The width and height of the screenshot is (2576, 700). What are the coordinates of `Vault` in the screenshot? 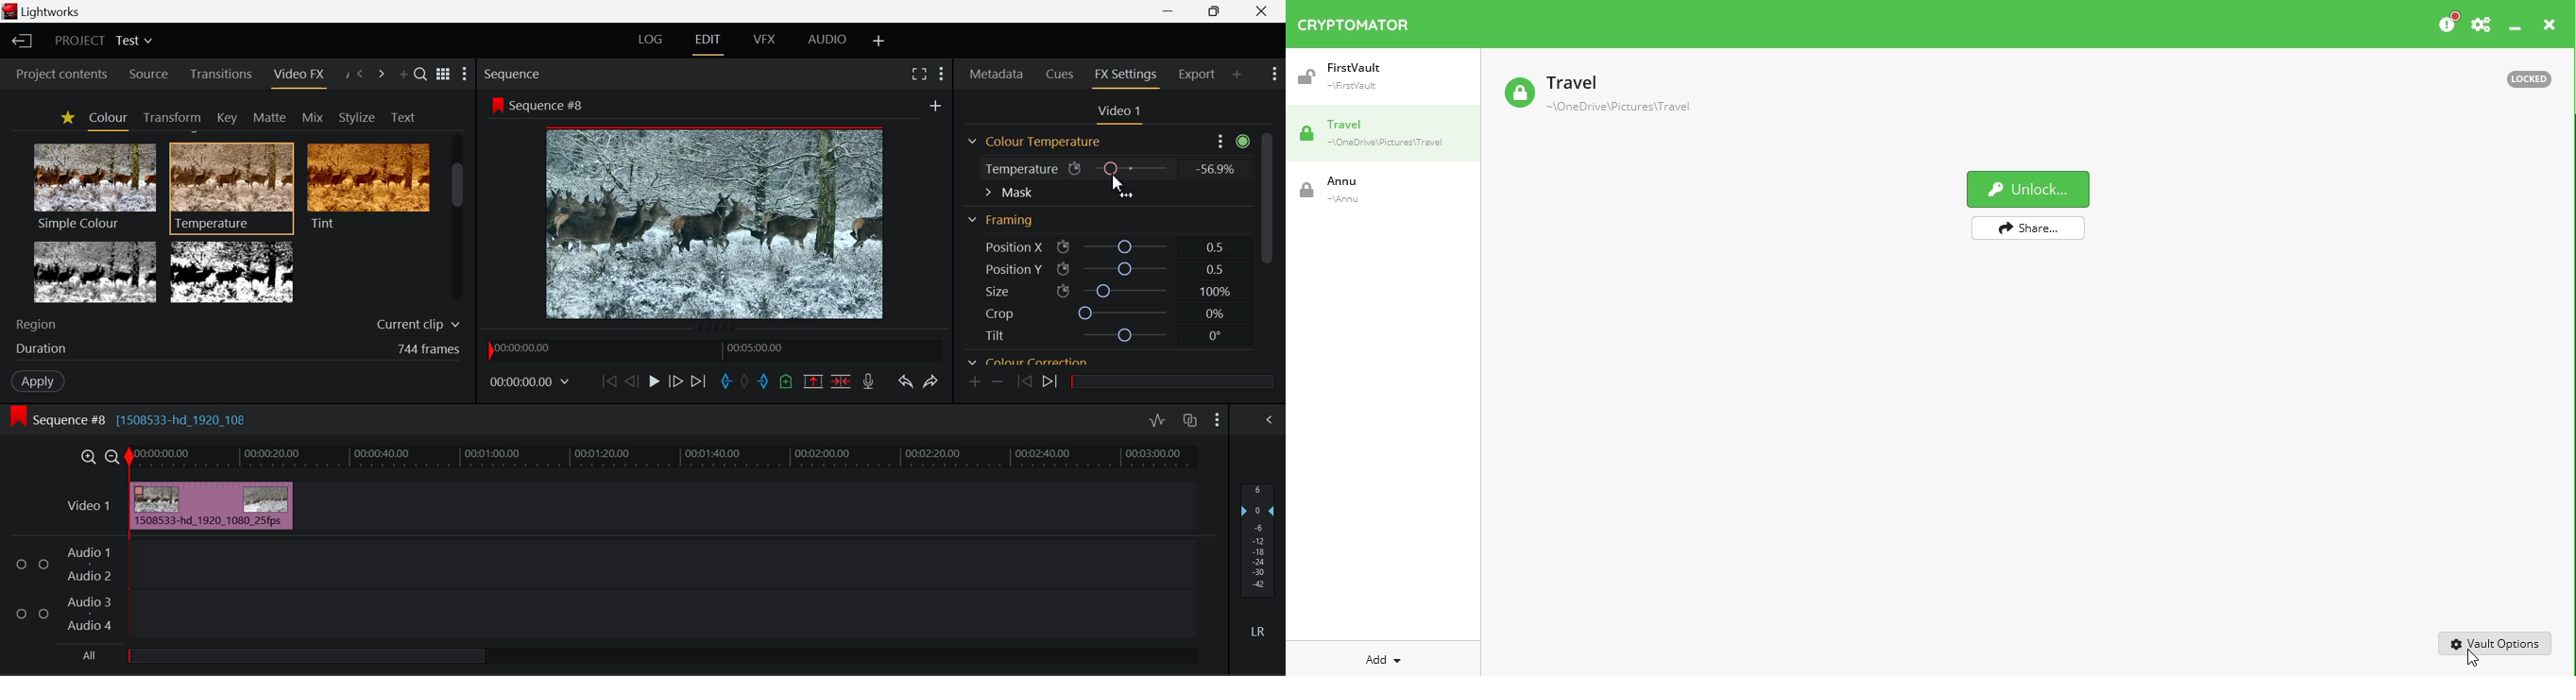 It's located at (1373, 76).